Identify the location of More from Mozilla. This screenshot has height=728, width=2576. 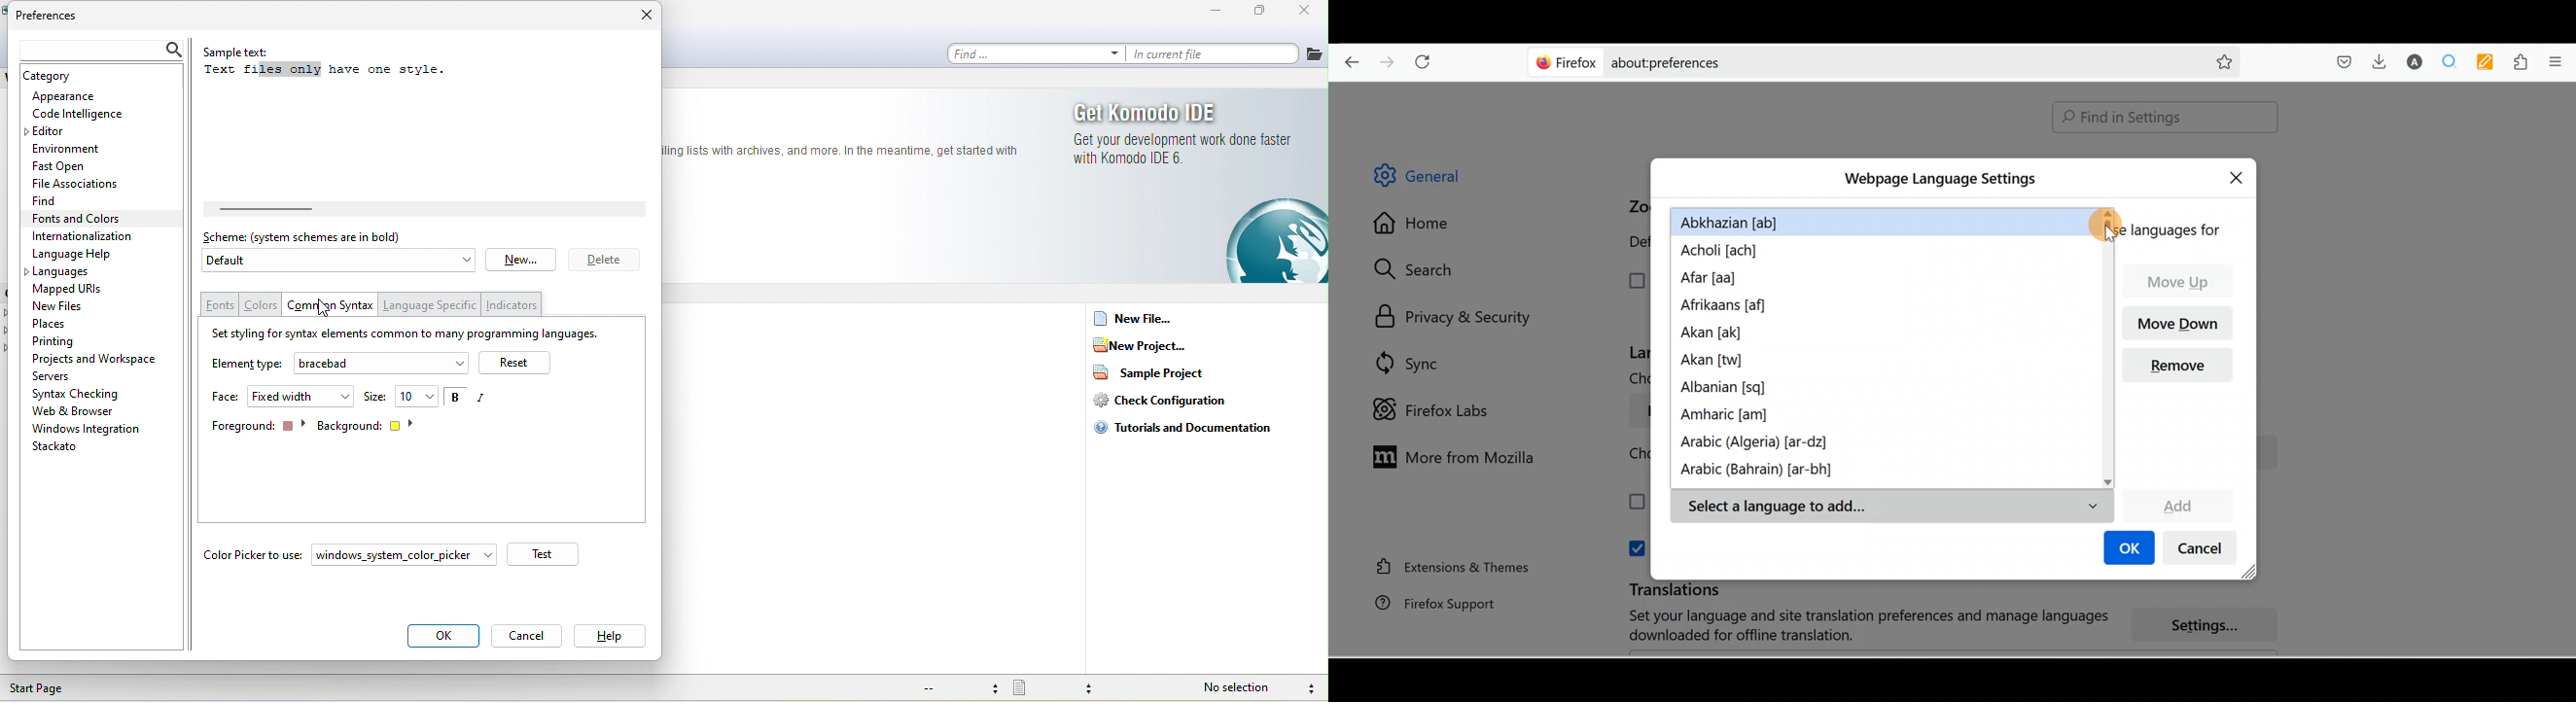
(1450, 456).